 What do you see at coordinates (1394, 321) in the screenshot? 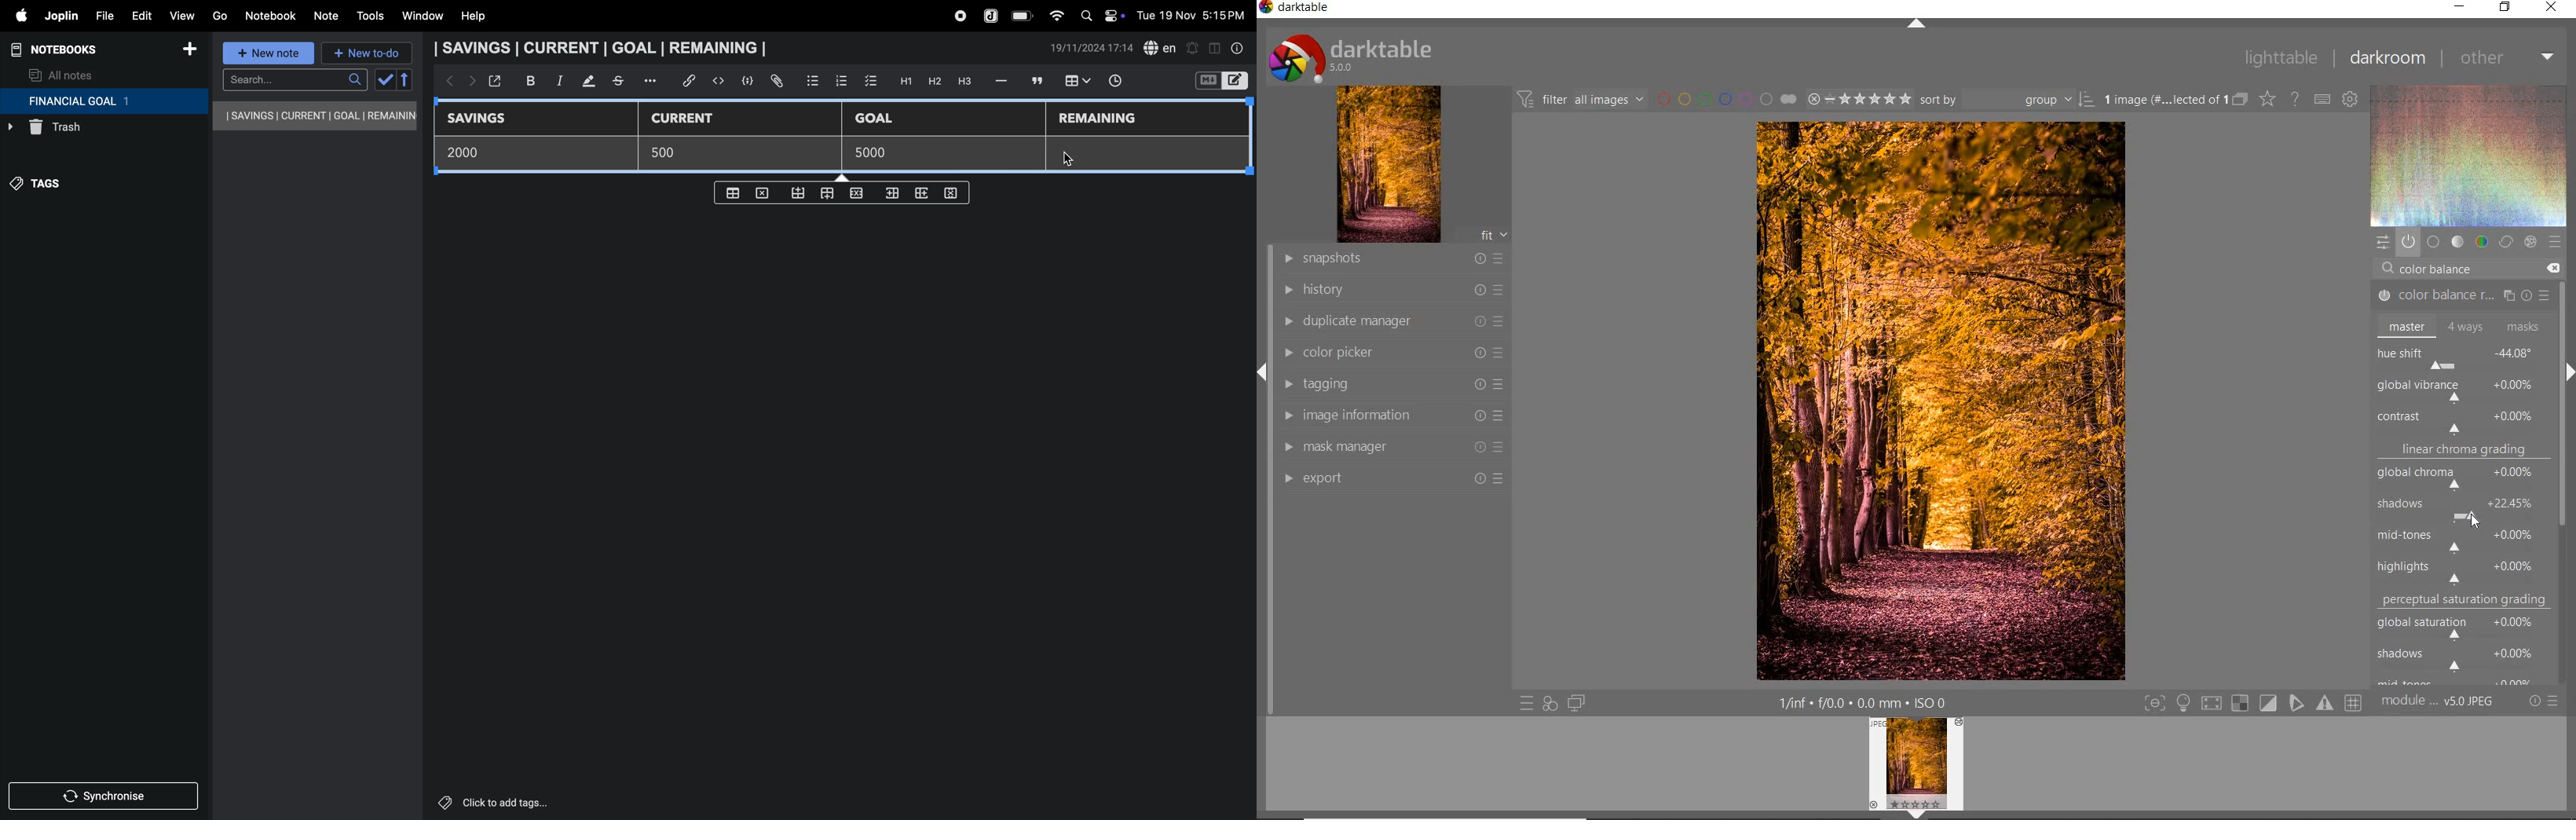
I see `duplicate manager` at bounding box center [1394, 321].